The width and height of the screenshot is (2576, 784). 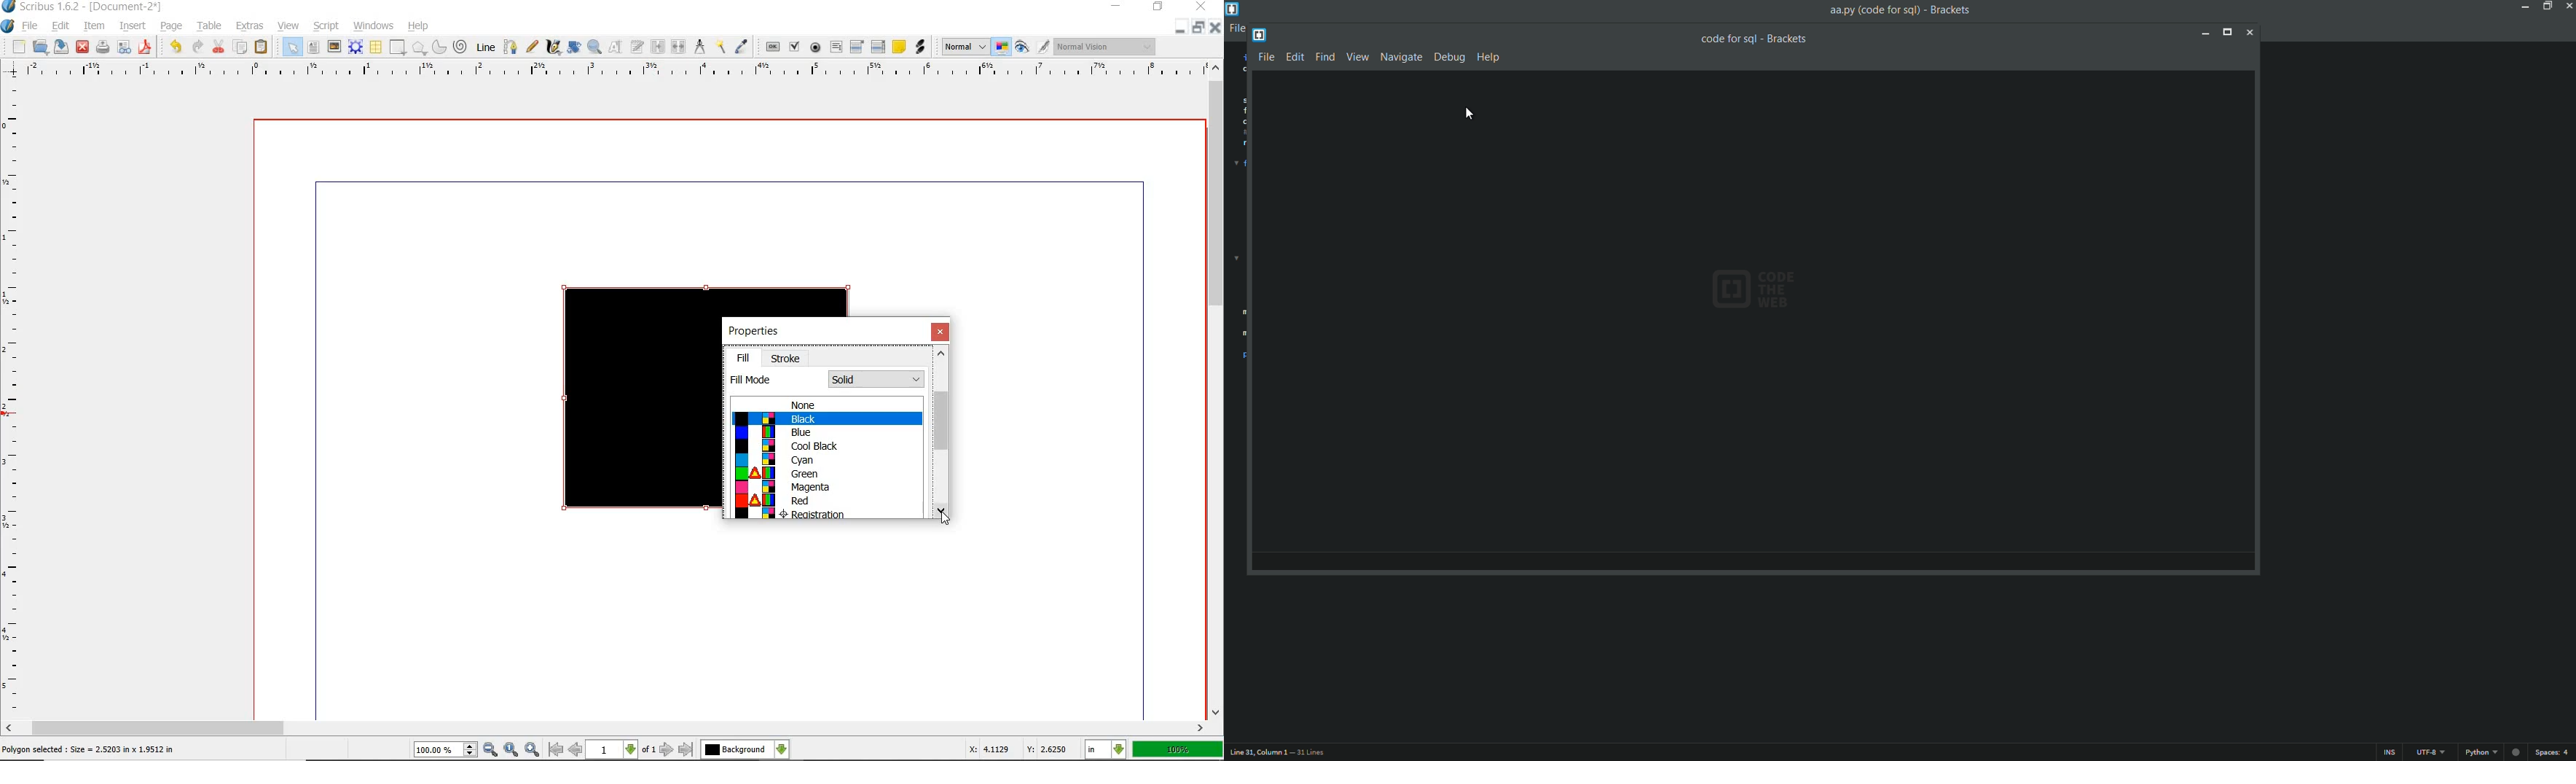 I want to click on ins, so click(x=2389, y=753).